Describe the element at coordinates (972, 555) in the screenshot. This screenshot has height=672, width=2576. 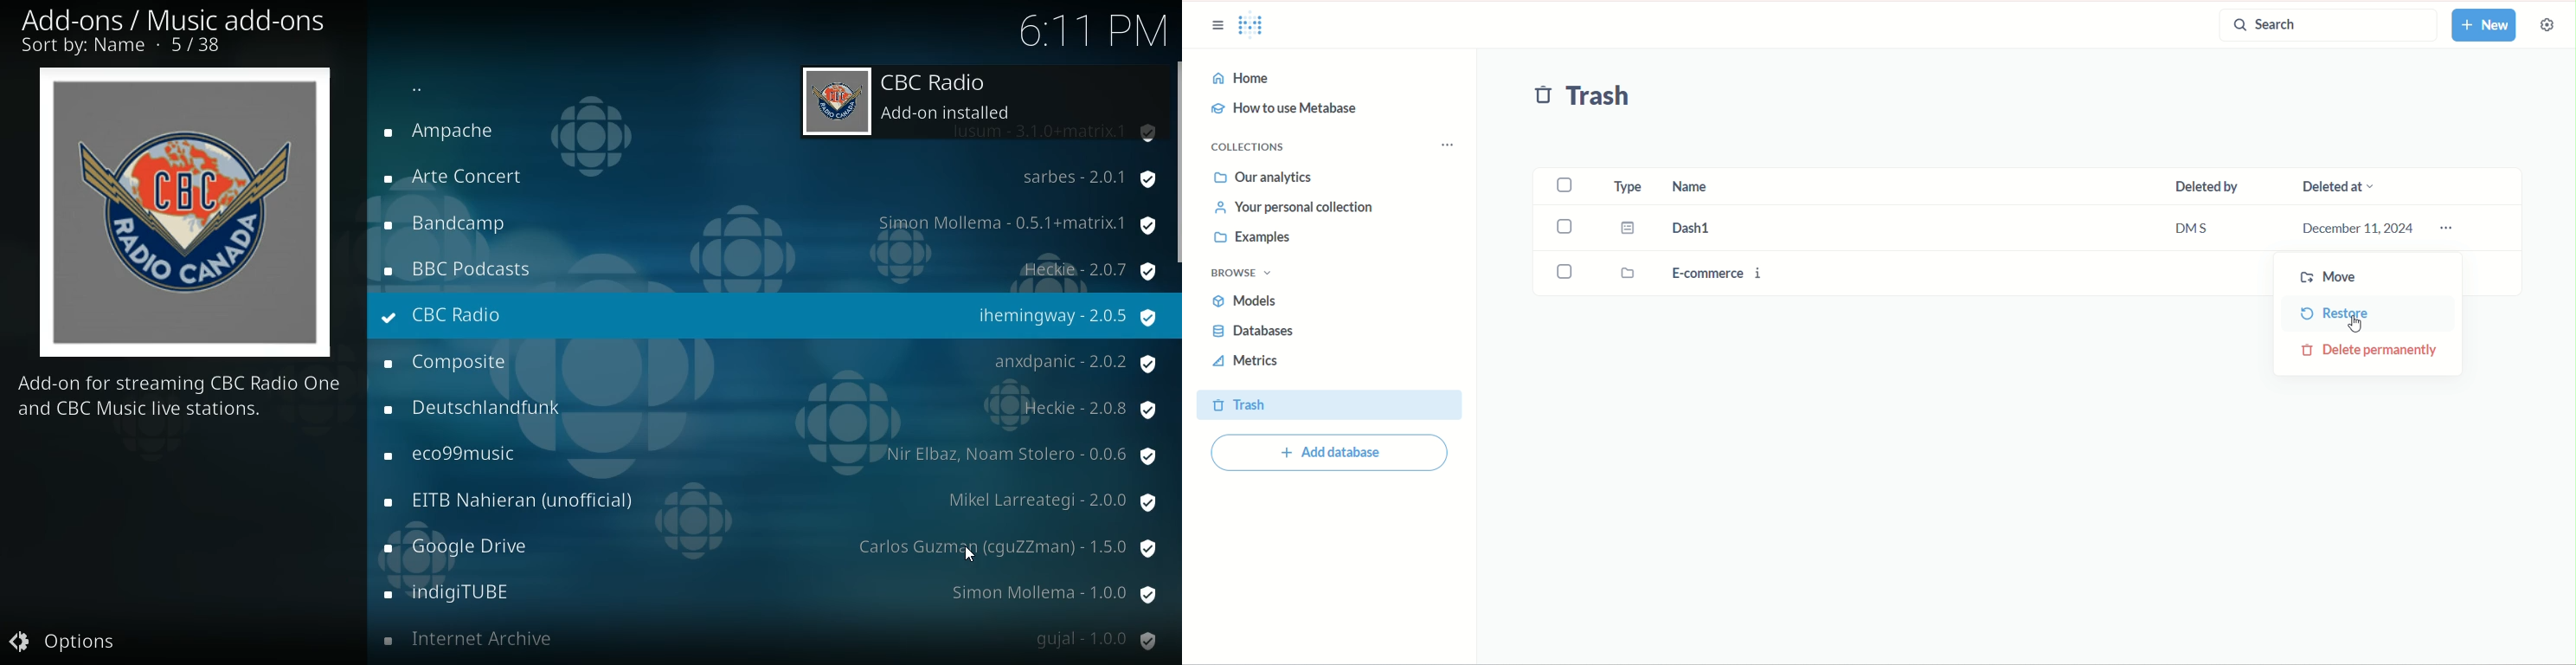
I see `Cursor` at that location.